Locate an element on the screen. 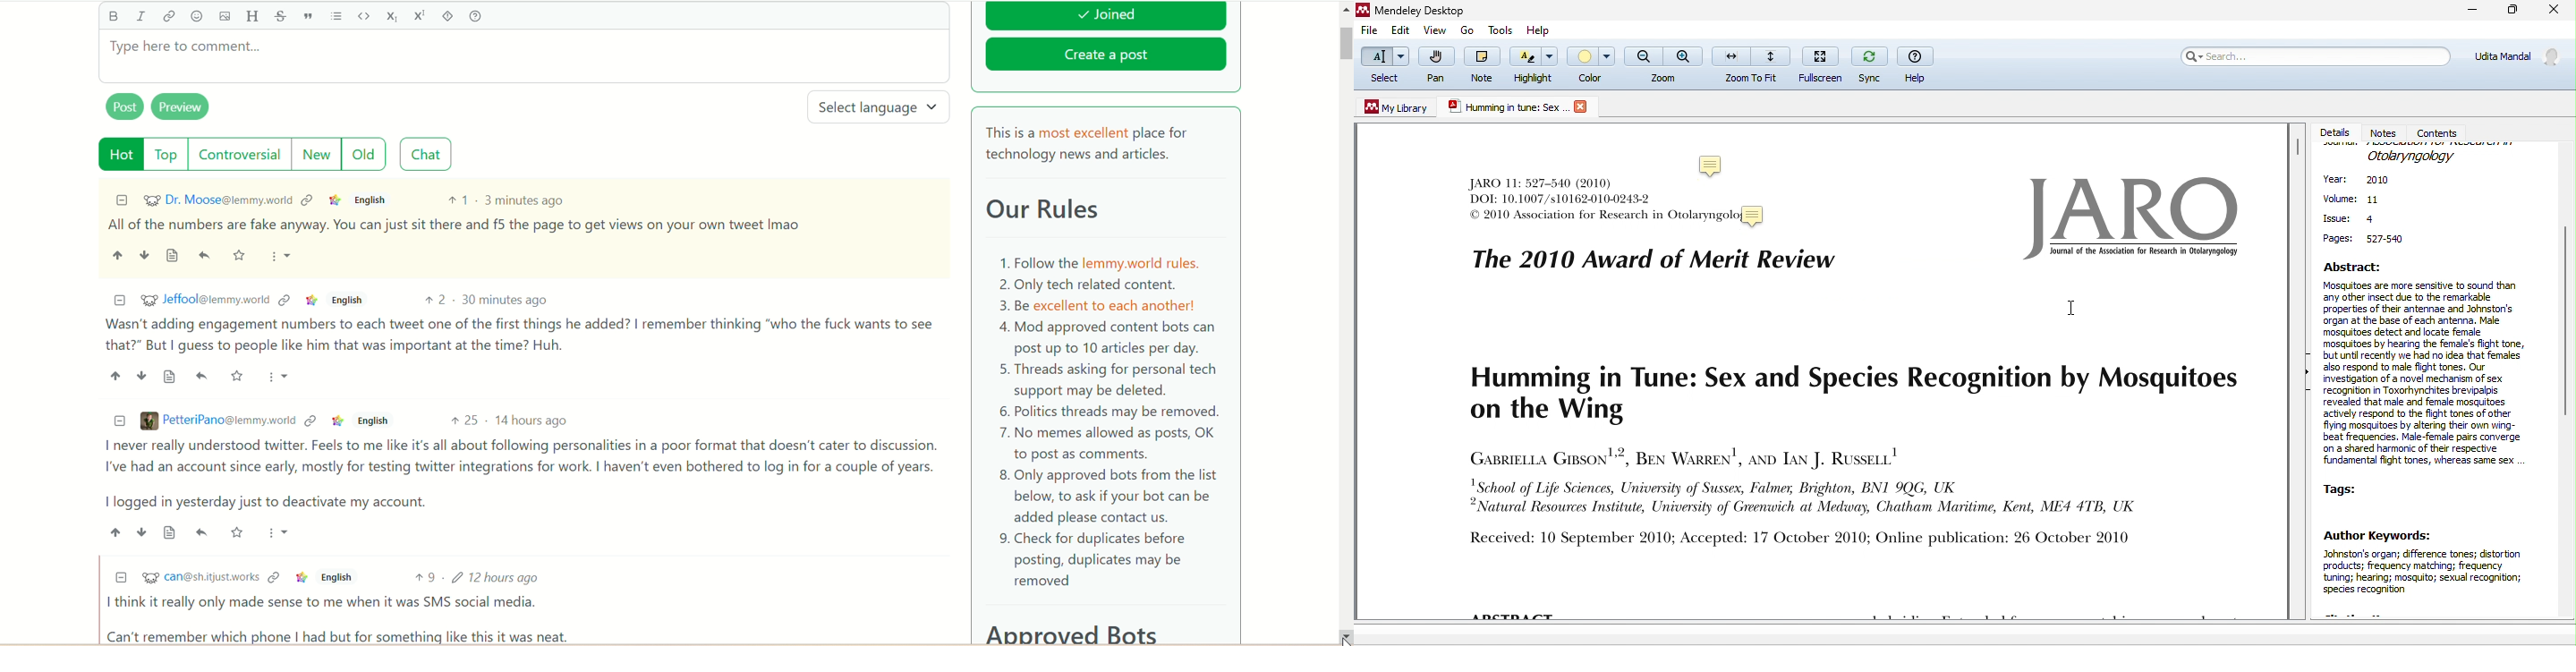 The width and height of the screenshot is (2576, 672). select is located at coordinates (1383, 66).